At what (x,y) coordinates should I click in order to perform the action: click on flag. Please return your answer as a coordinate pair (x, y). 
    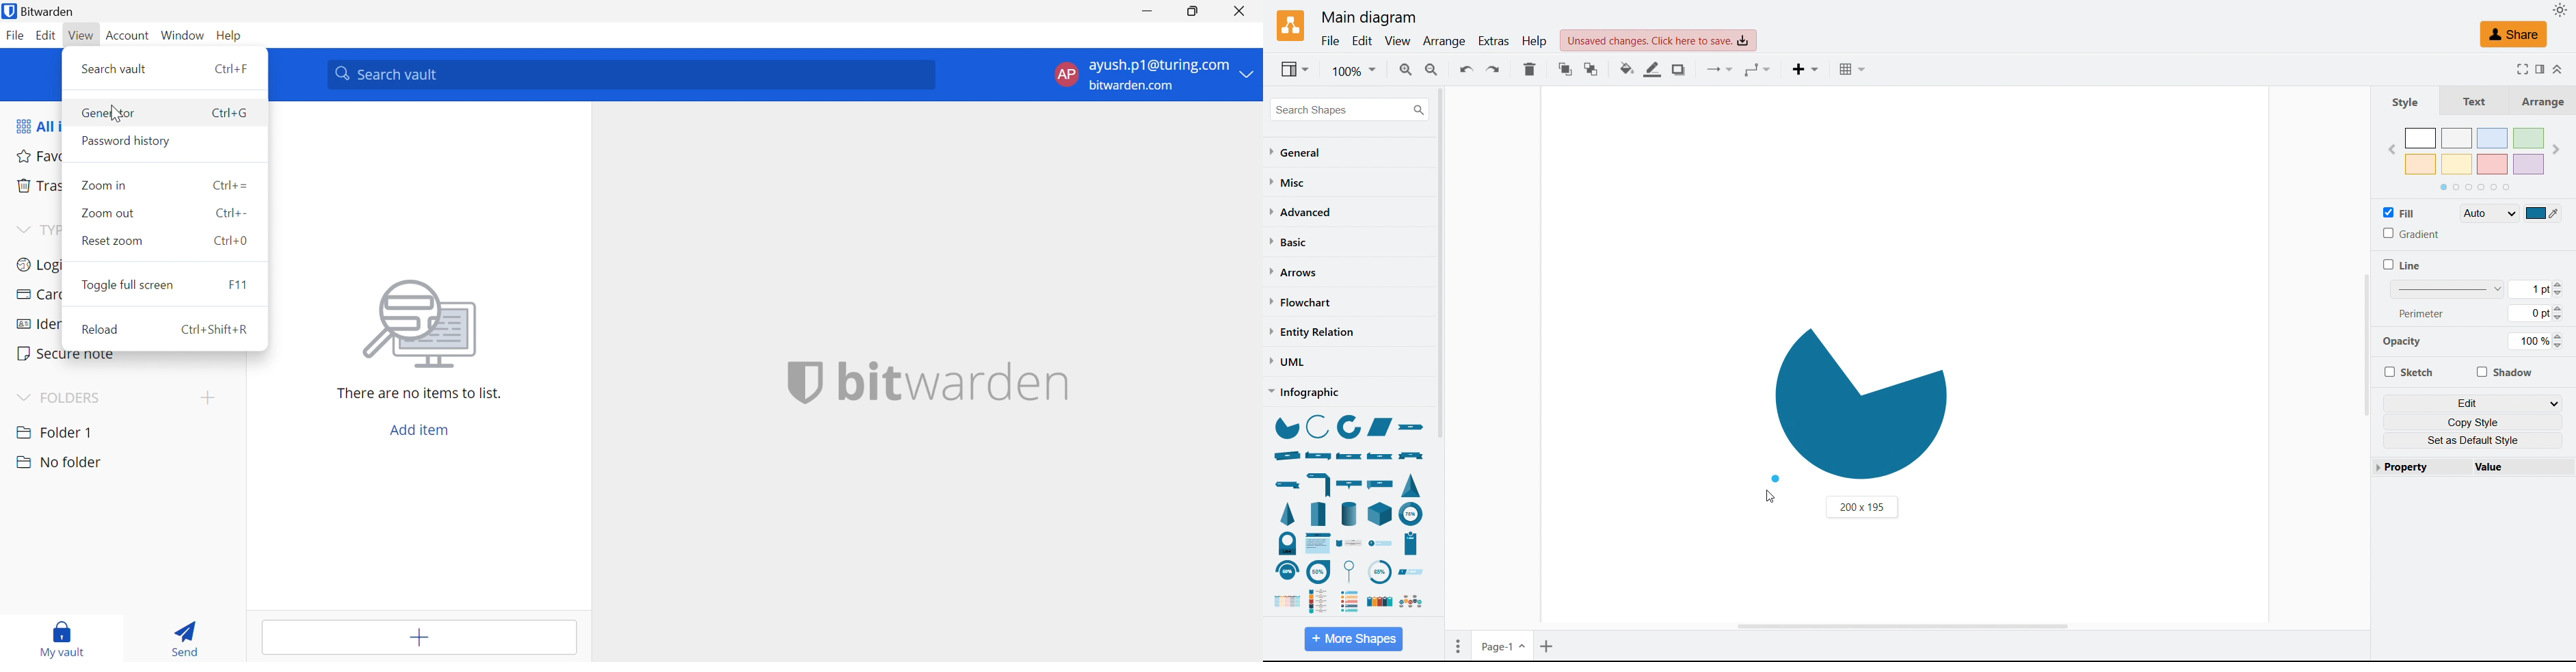
    Looking at the image, I should click on (1382, 483).